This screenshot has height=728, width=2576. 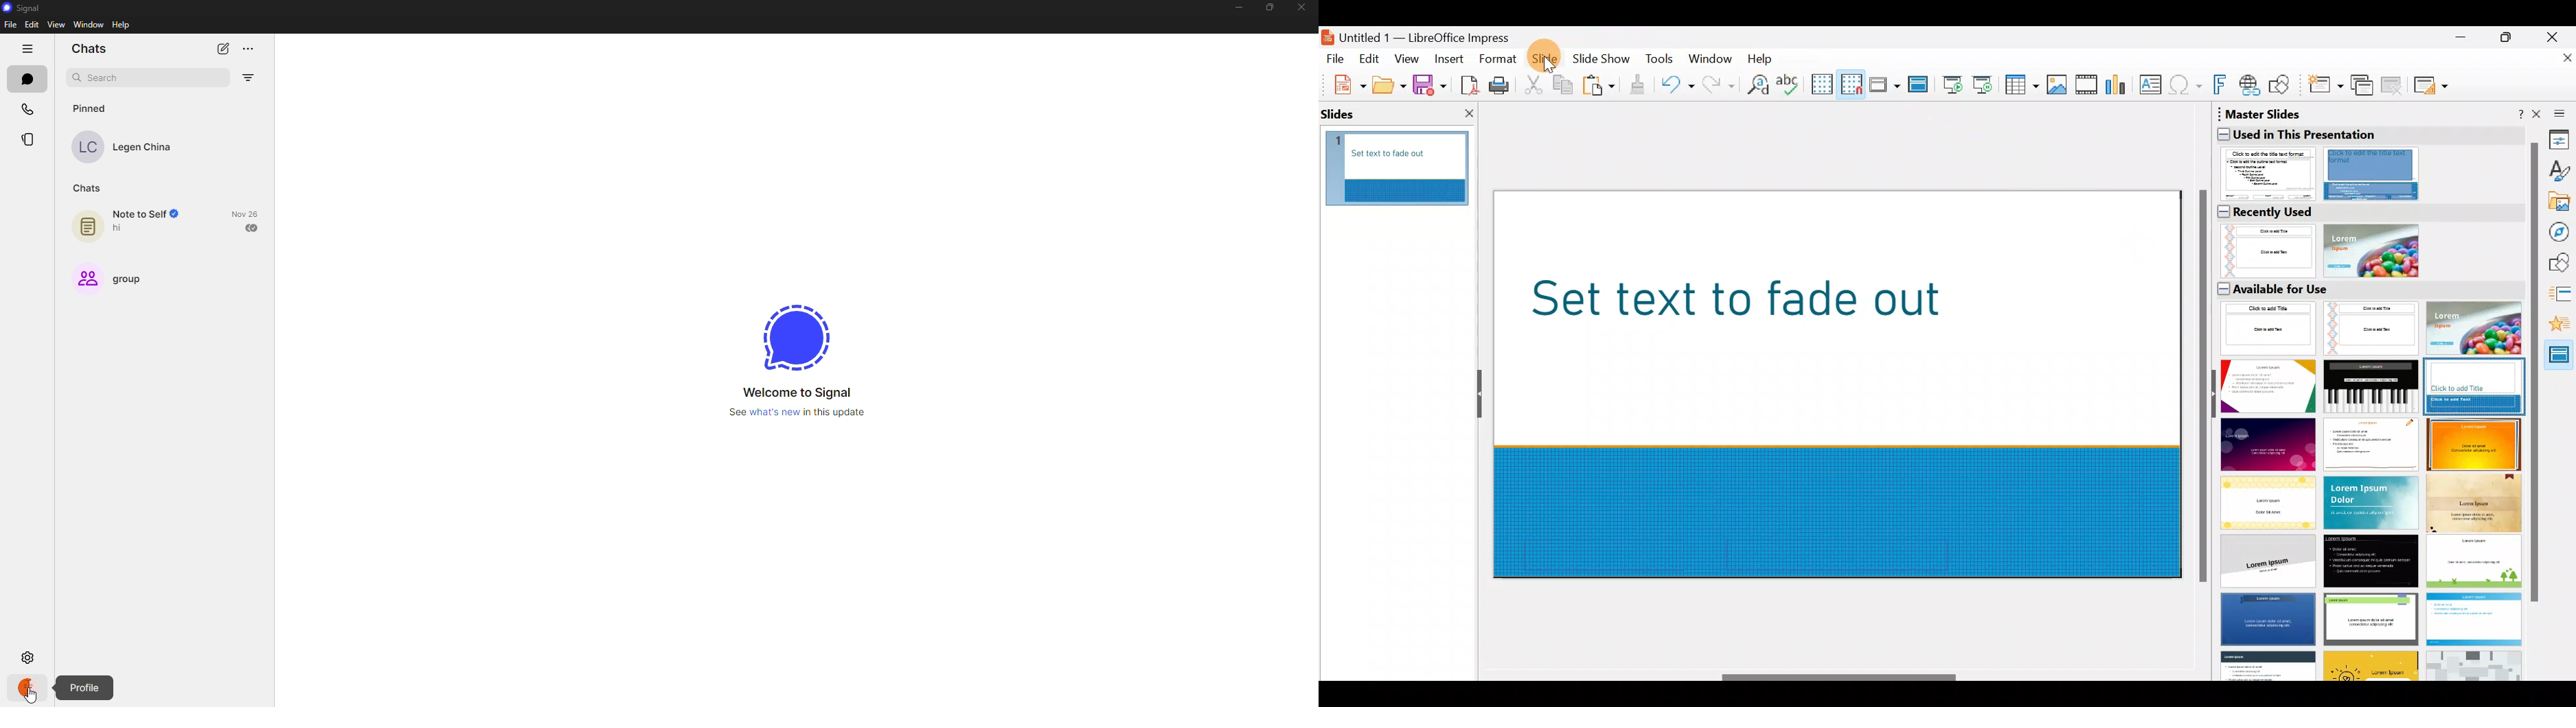 I want to click on window, so click(x=89, y=25).